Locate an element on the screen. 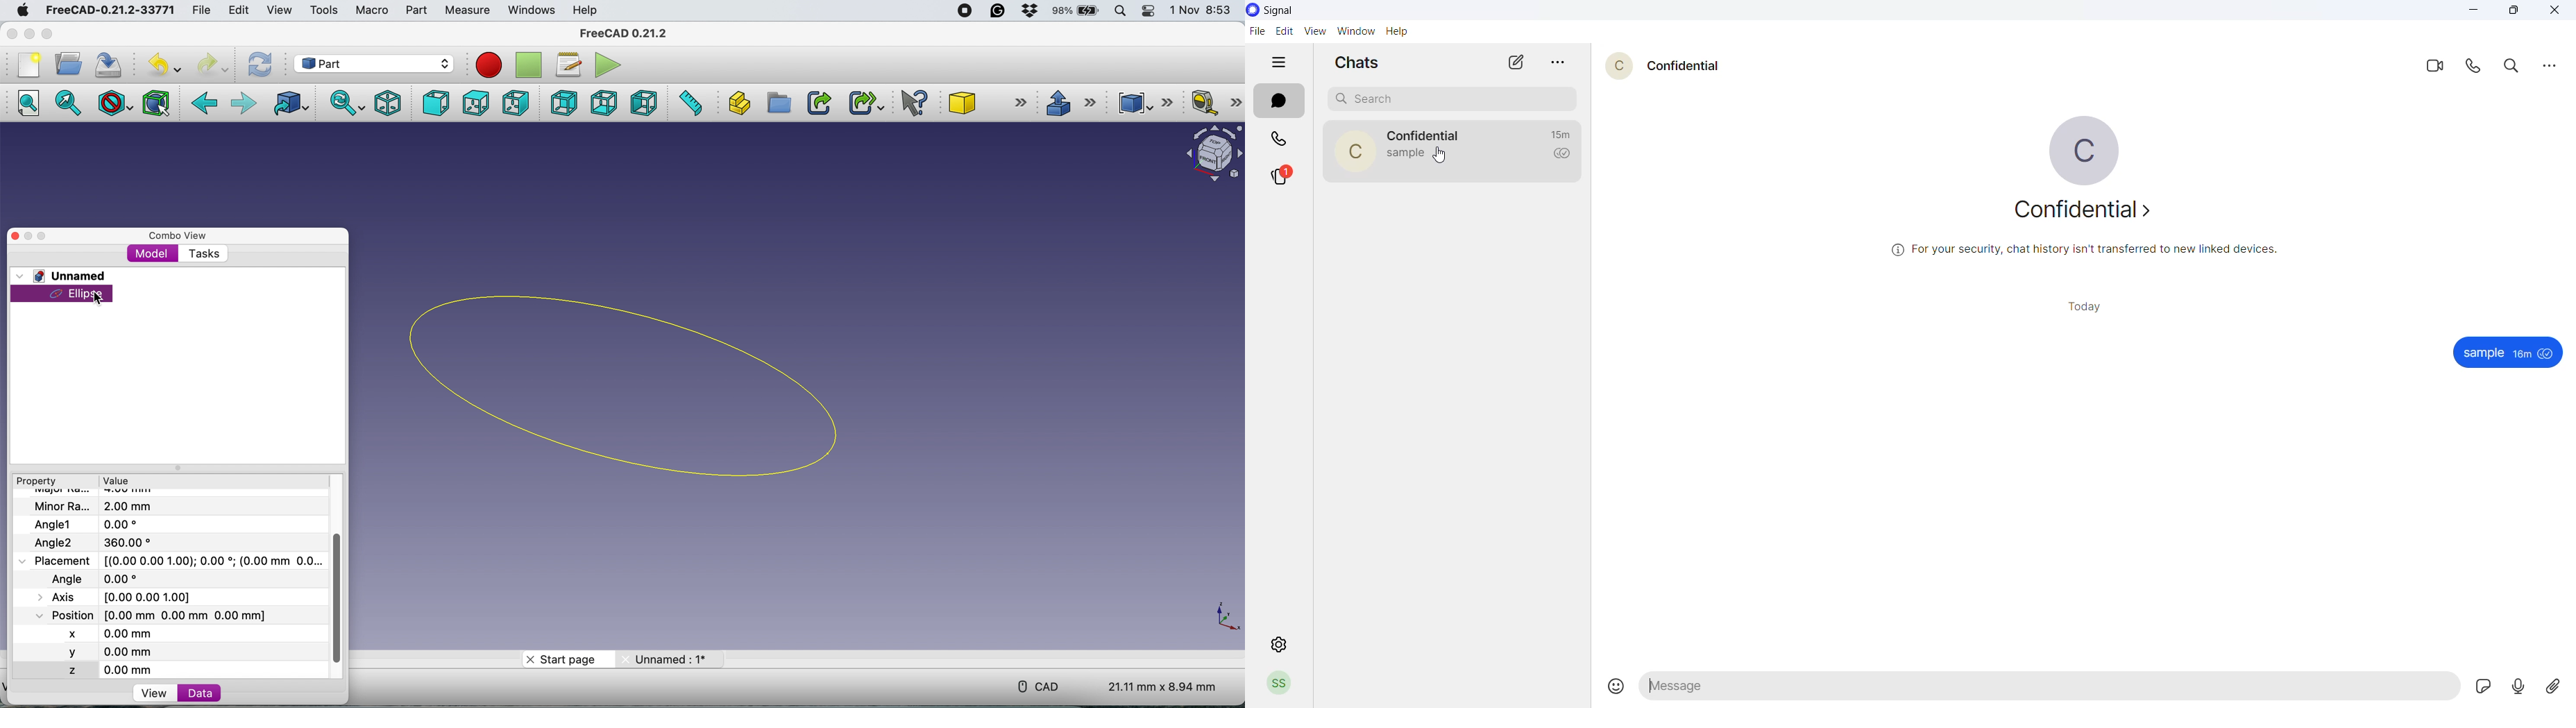 The height and width of the screenshot is (728, 2576). seen is located at coordinates (2547, 355).